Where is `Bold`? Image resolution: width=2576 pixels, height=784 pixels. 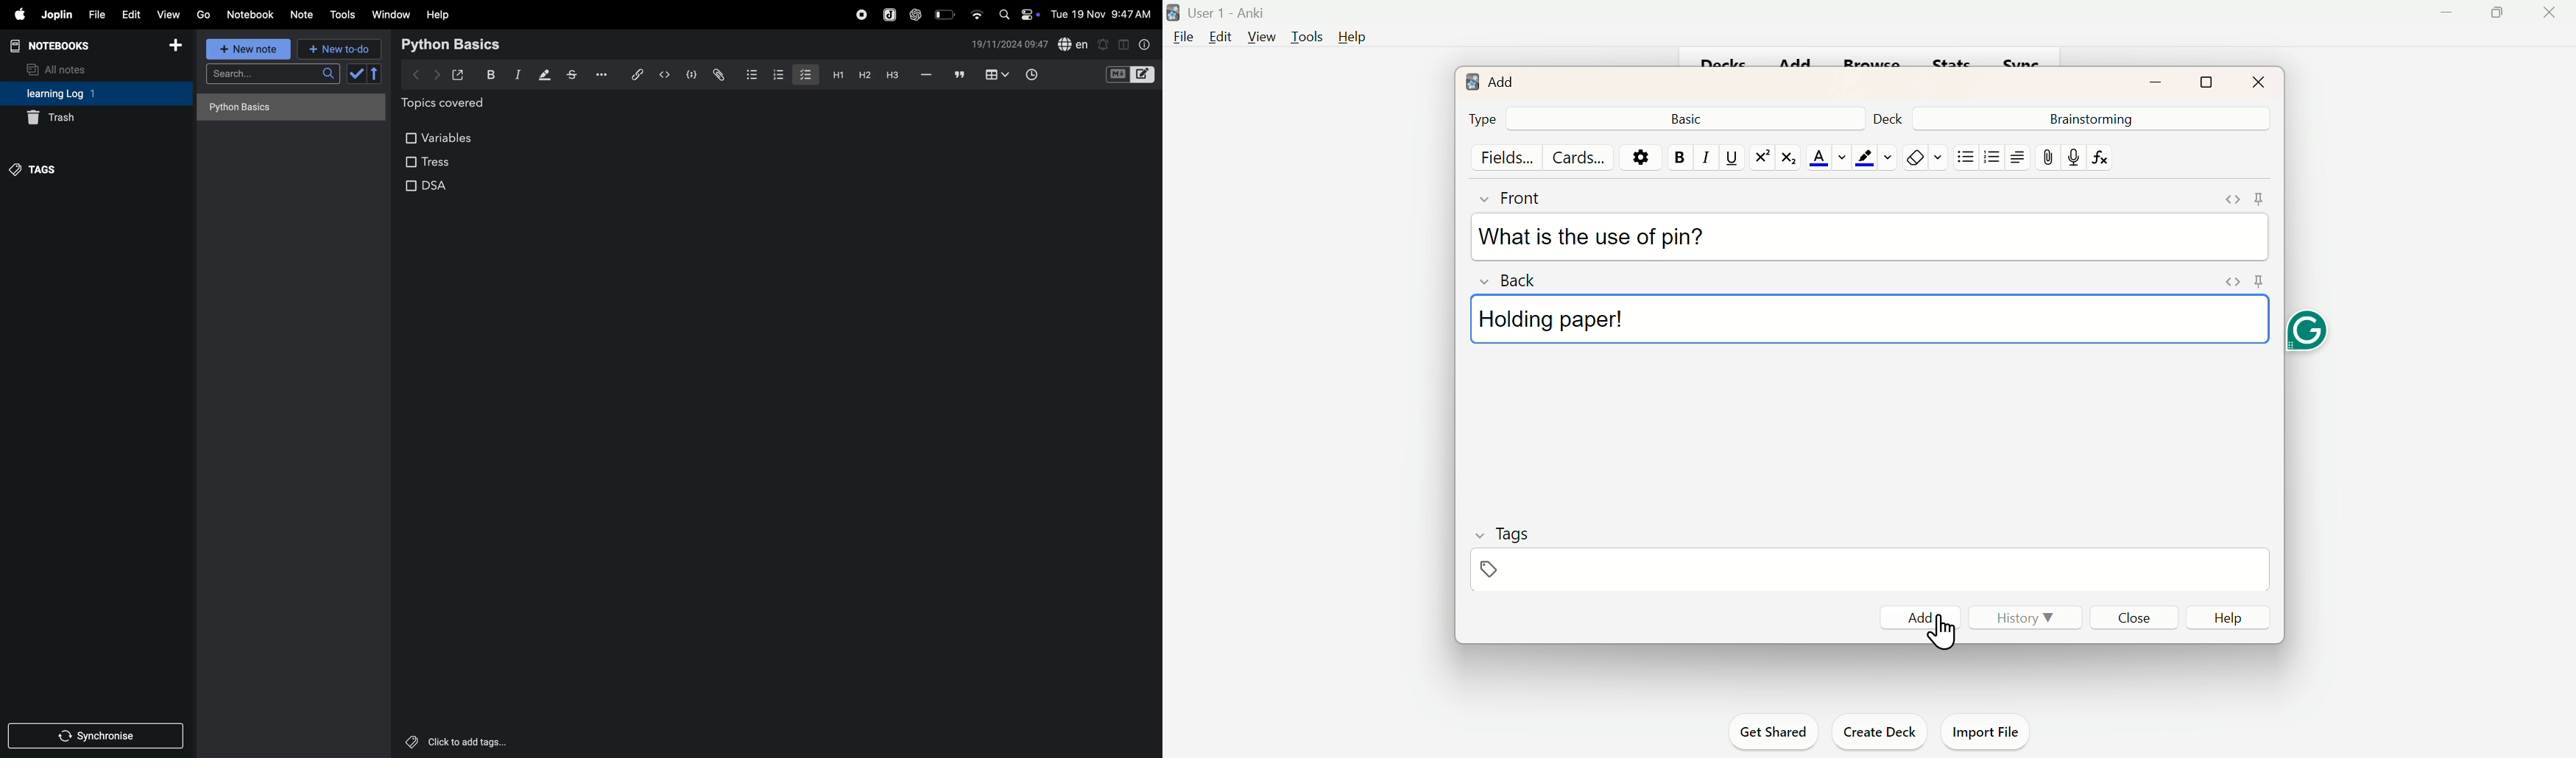
Bold is located at coordinates (1679, 157).